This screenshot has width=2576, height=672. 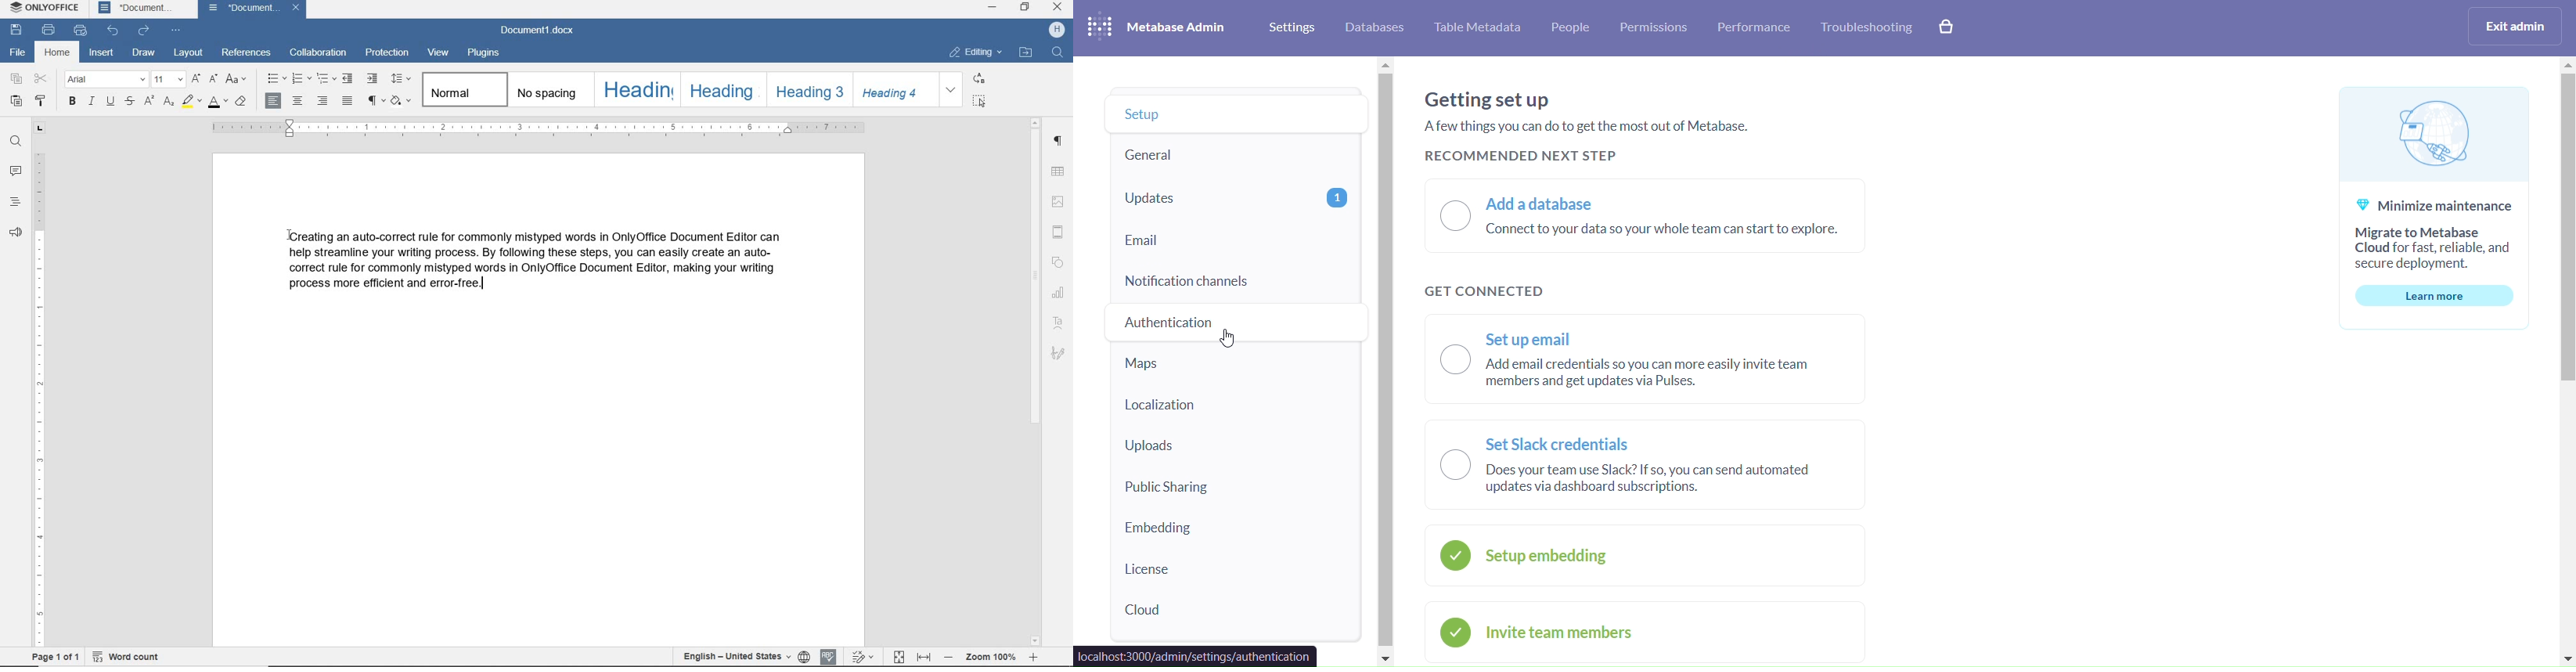 What do you see at coordinates (1060, 229) in the screenshot?
I see `header & footer` at bounding box center [1060, 229].